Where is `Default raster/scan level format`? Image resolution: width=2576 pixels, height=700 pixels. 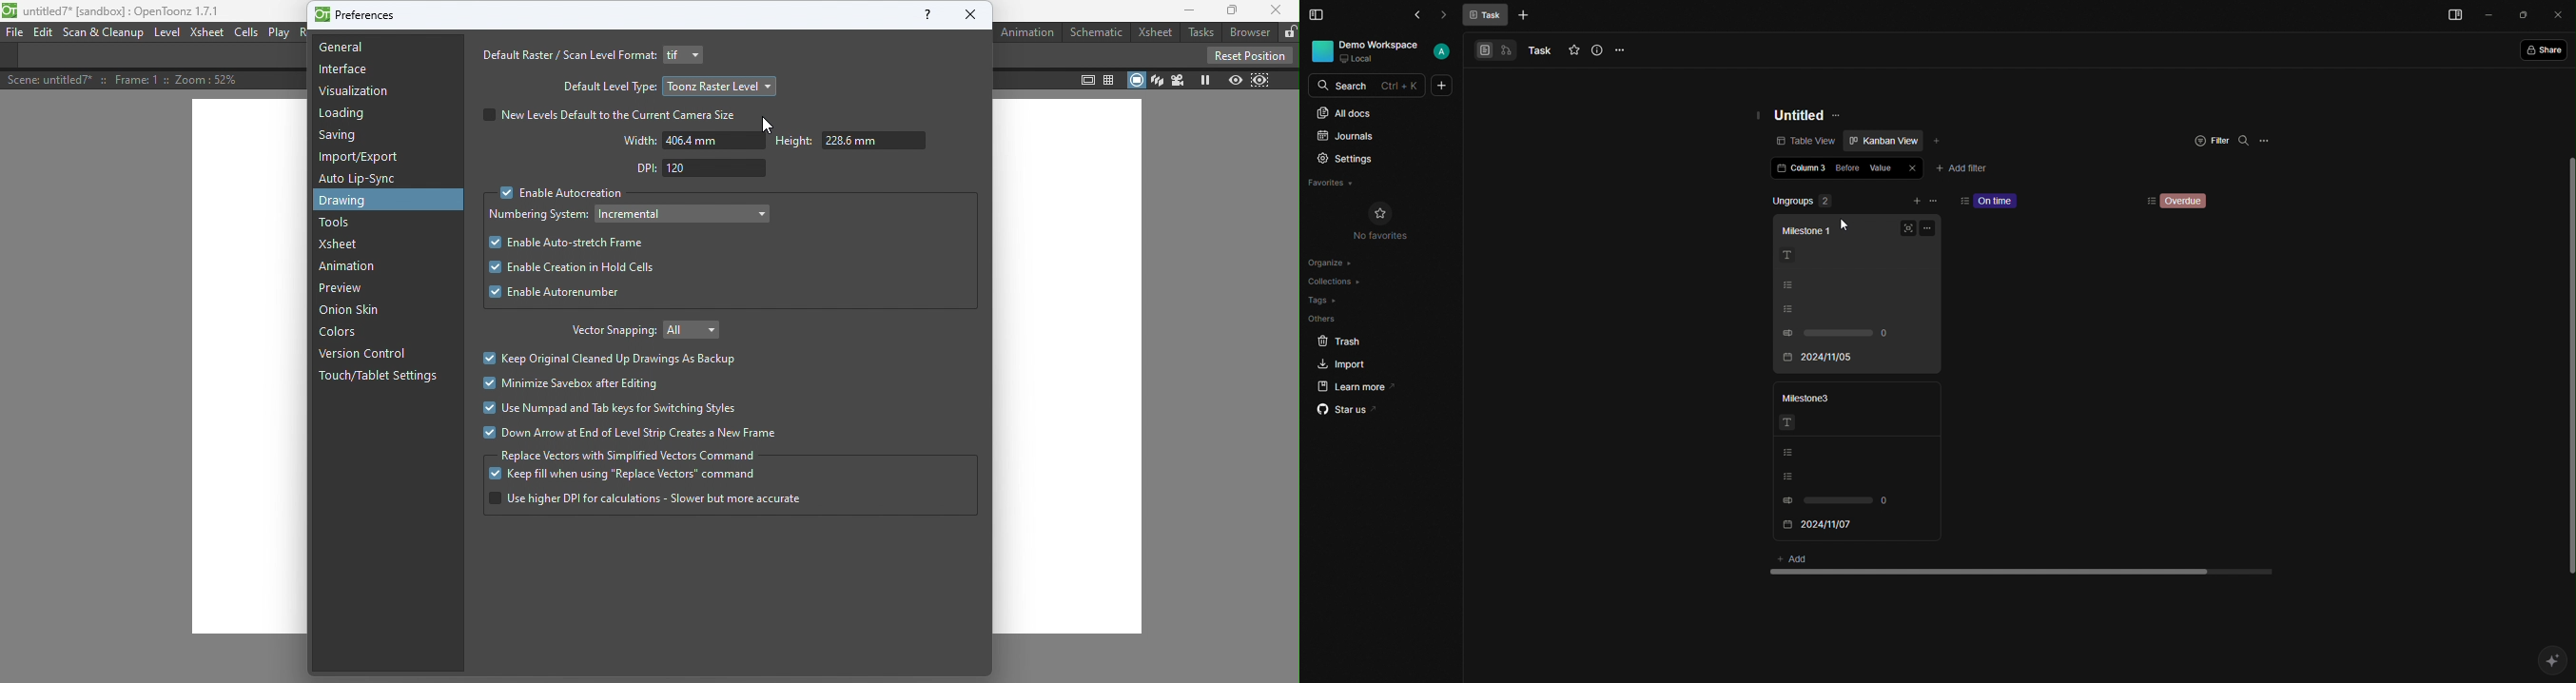
Default raster/scan level format is located at coordinates (565, 55).